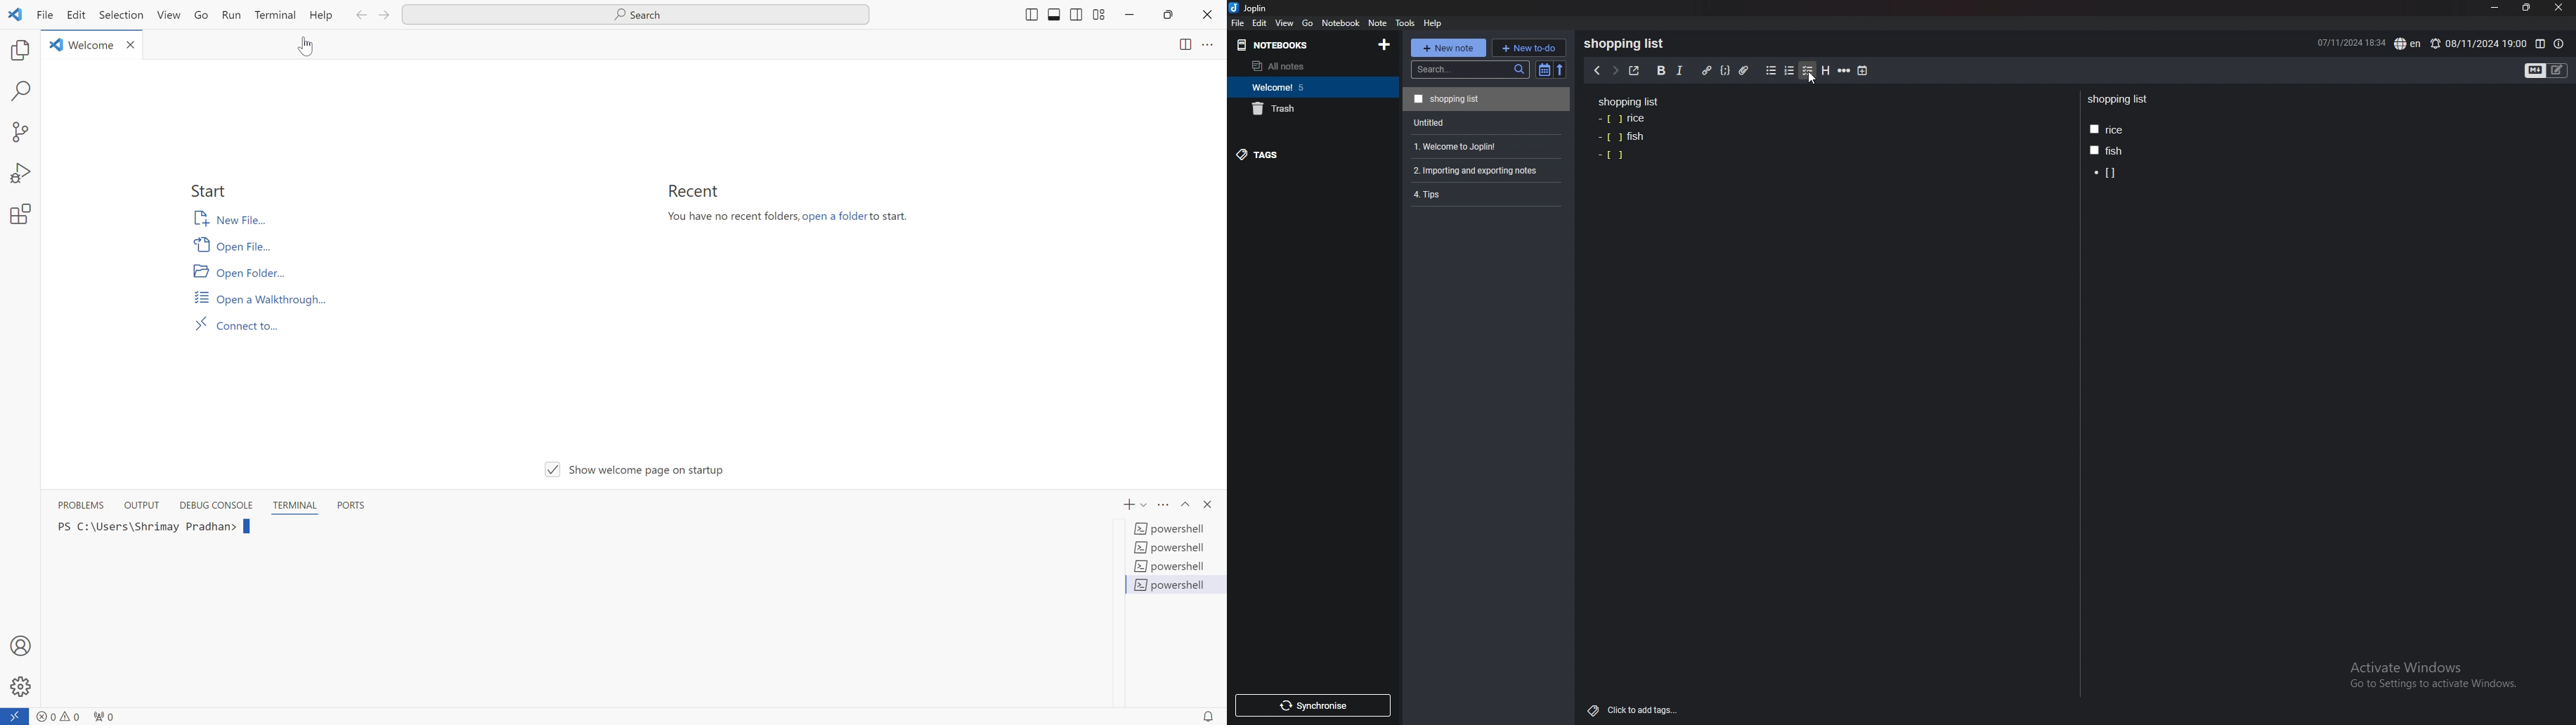 The height and width of the screenshot is (728, 2576). Describe the element at coordinates (1634, 70) in the screenshot. I see `toggle external editor` at that location.